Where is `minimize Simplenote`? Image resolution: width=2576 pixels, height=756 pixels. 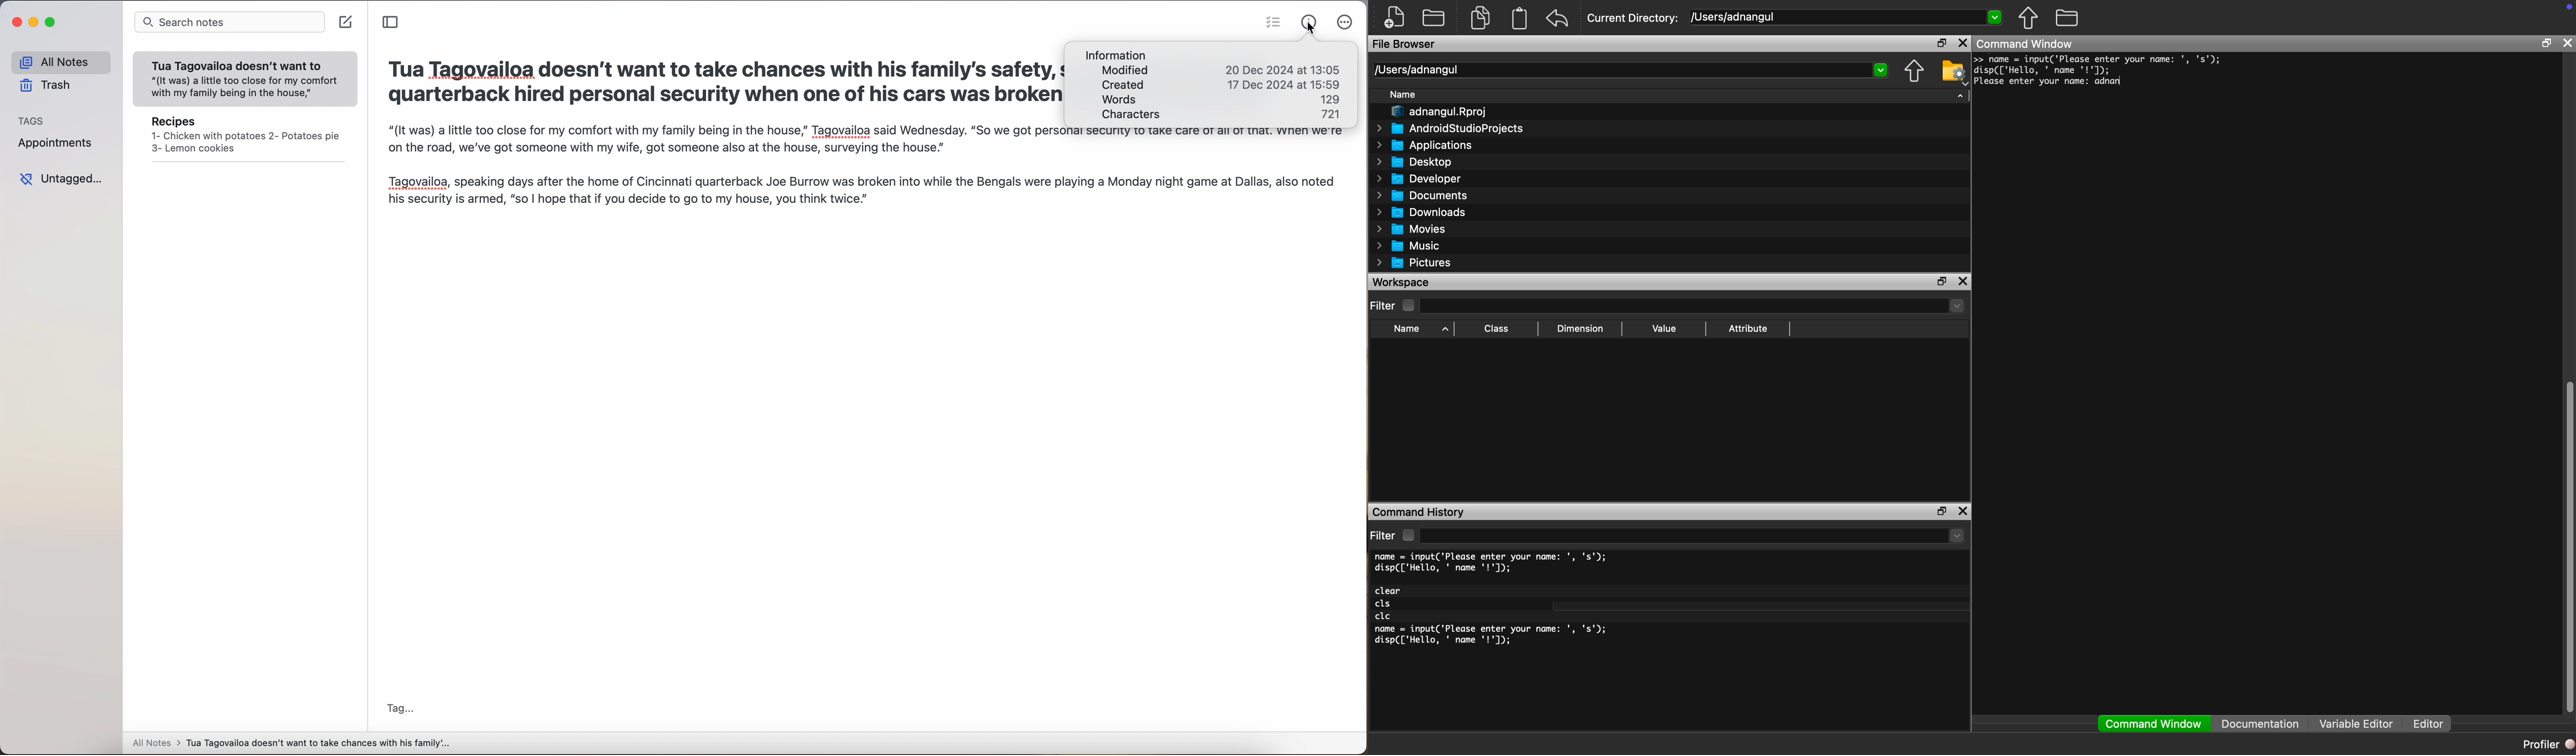 minimize Simplenote is located at coordinates (35, 23).